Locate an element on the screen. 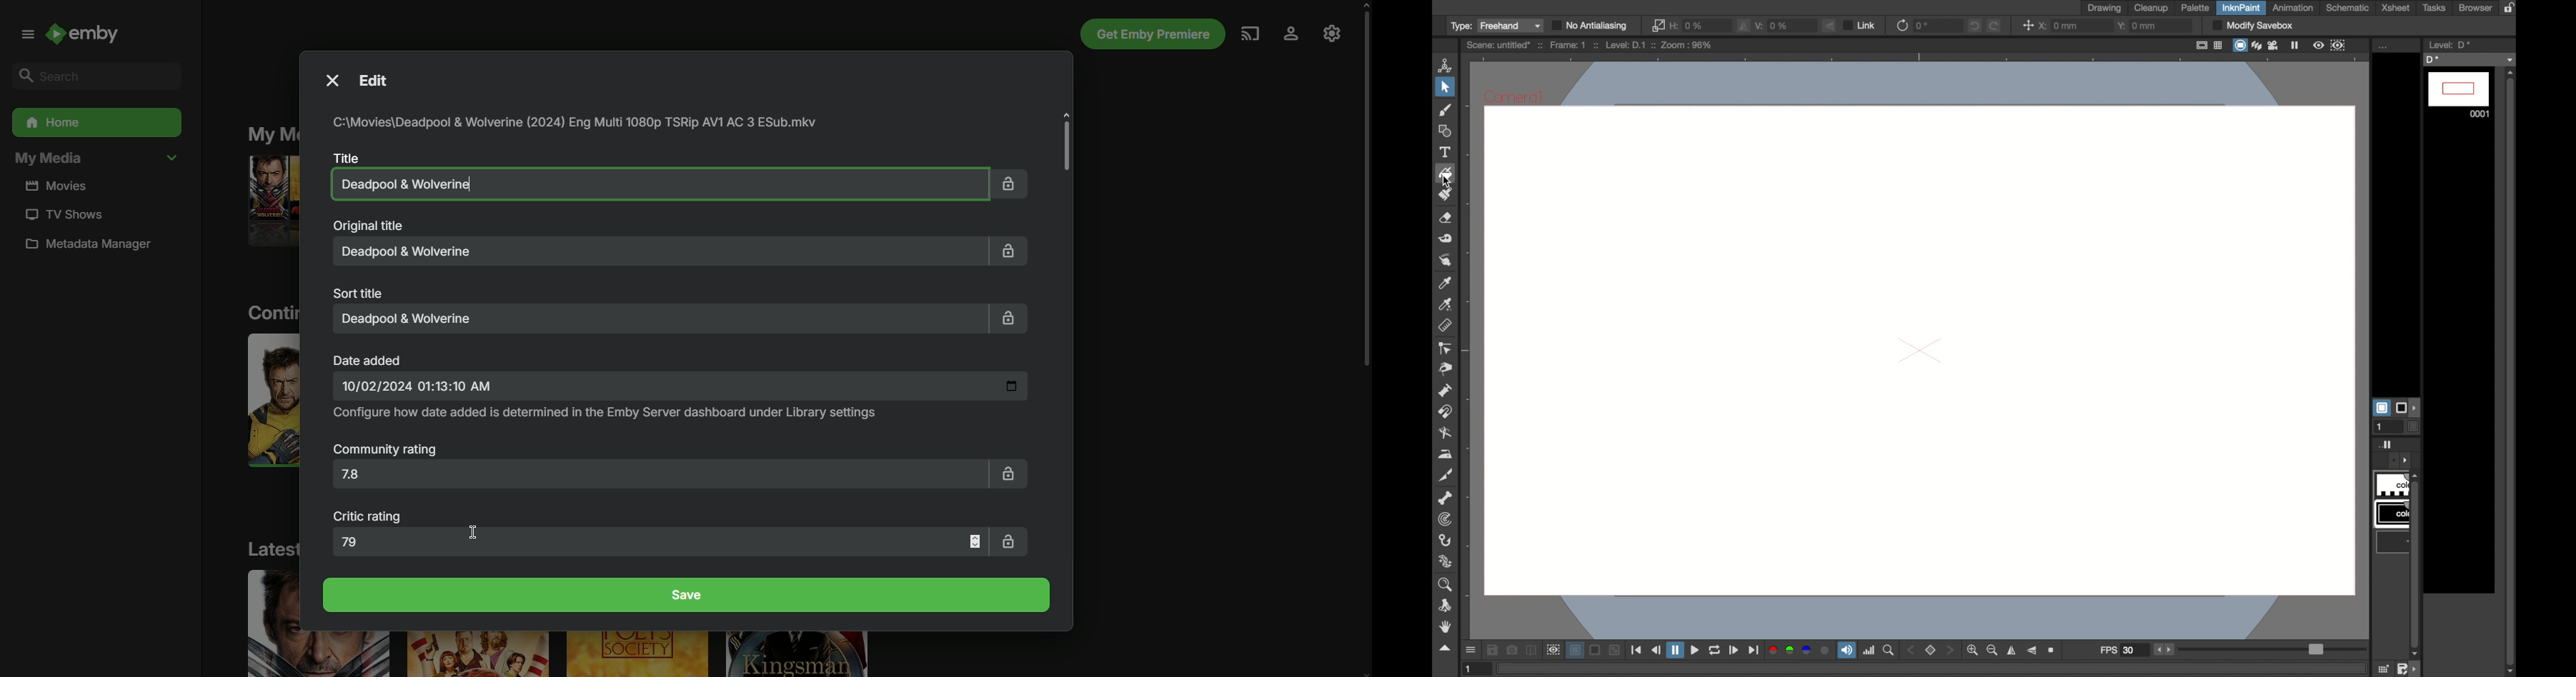 Image resolution: width=2576 pixels, height=700 pixels. histogram is located at coordinates (1869, 651).